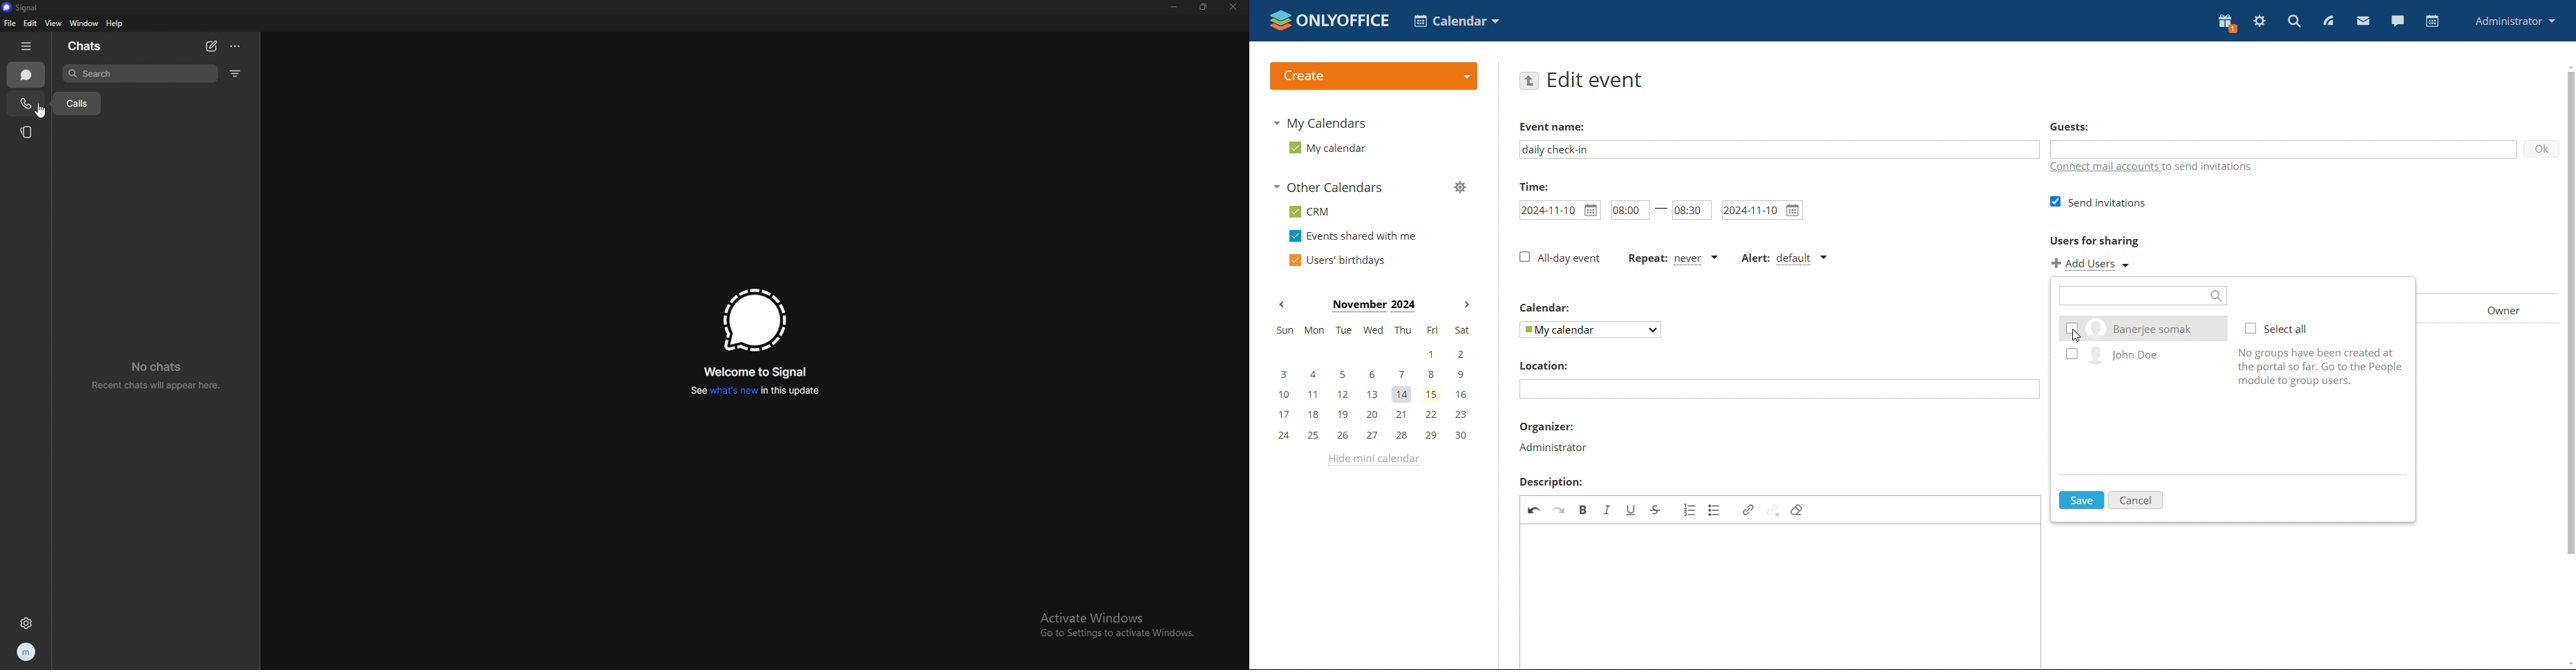 The width and height of the screenshot is (2576, 672). Describe the element at coordinates (2283, 149) in the screenshot. I see `add guests` at that location.